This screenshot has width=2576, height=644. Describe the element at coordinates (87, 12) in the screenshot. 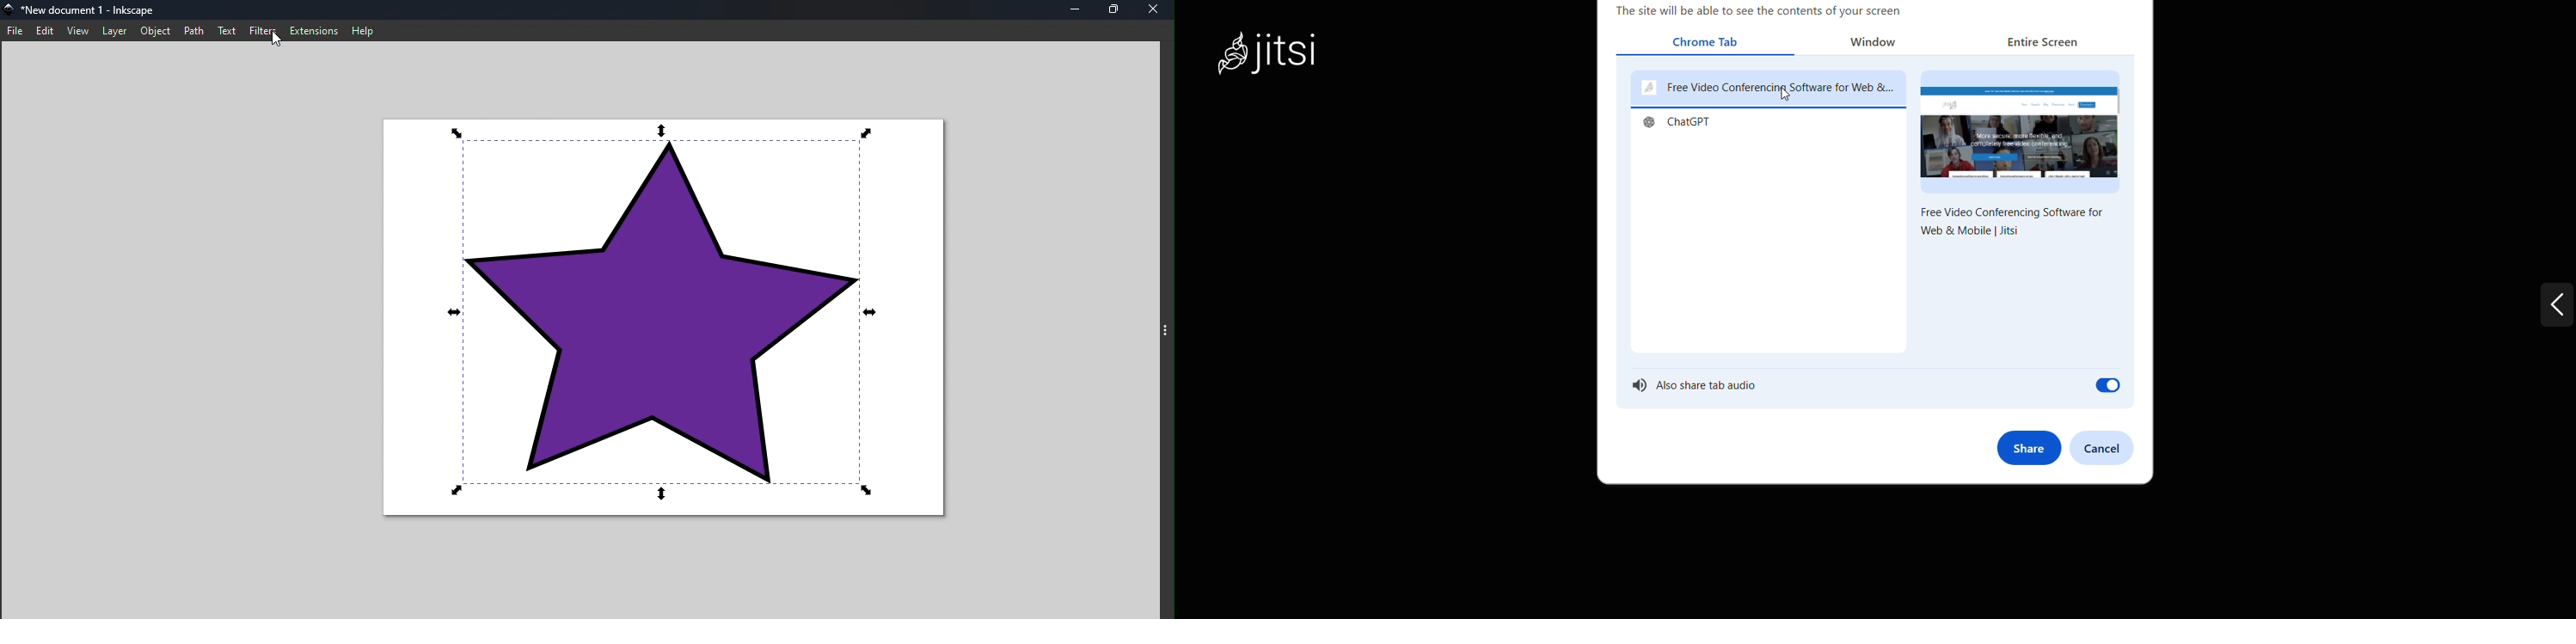

I see `File name` at that location.